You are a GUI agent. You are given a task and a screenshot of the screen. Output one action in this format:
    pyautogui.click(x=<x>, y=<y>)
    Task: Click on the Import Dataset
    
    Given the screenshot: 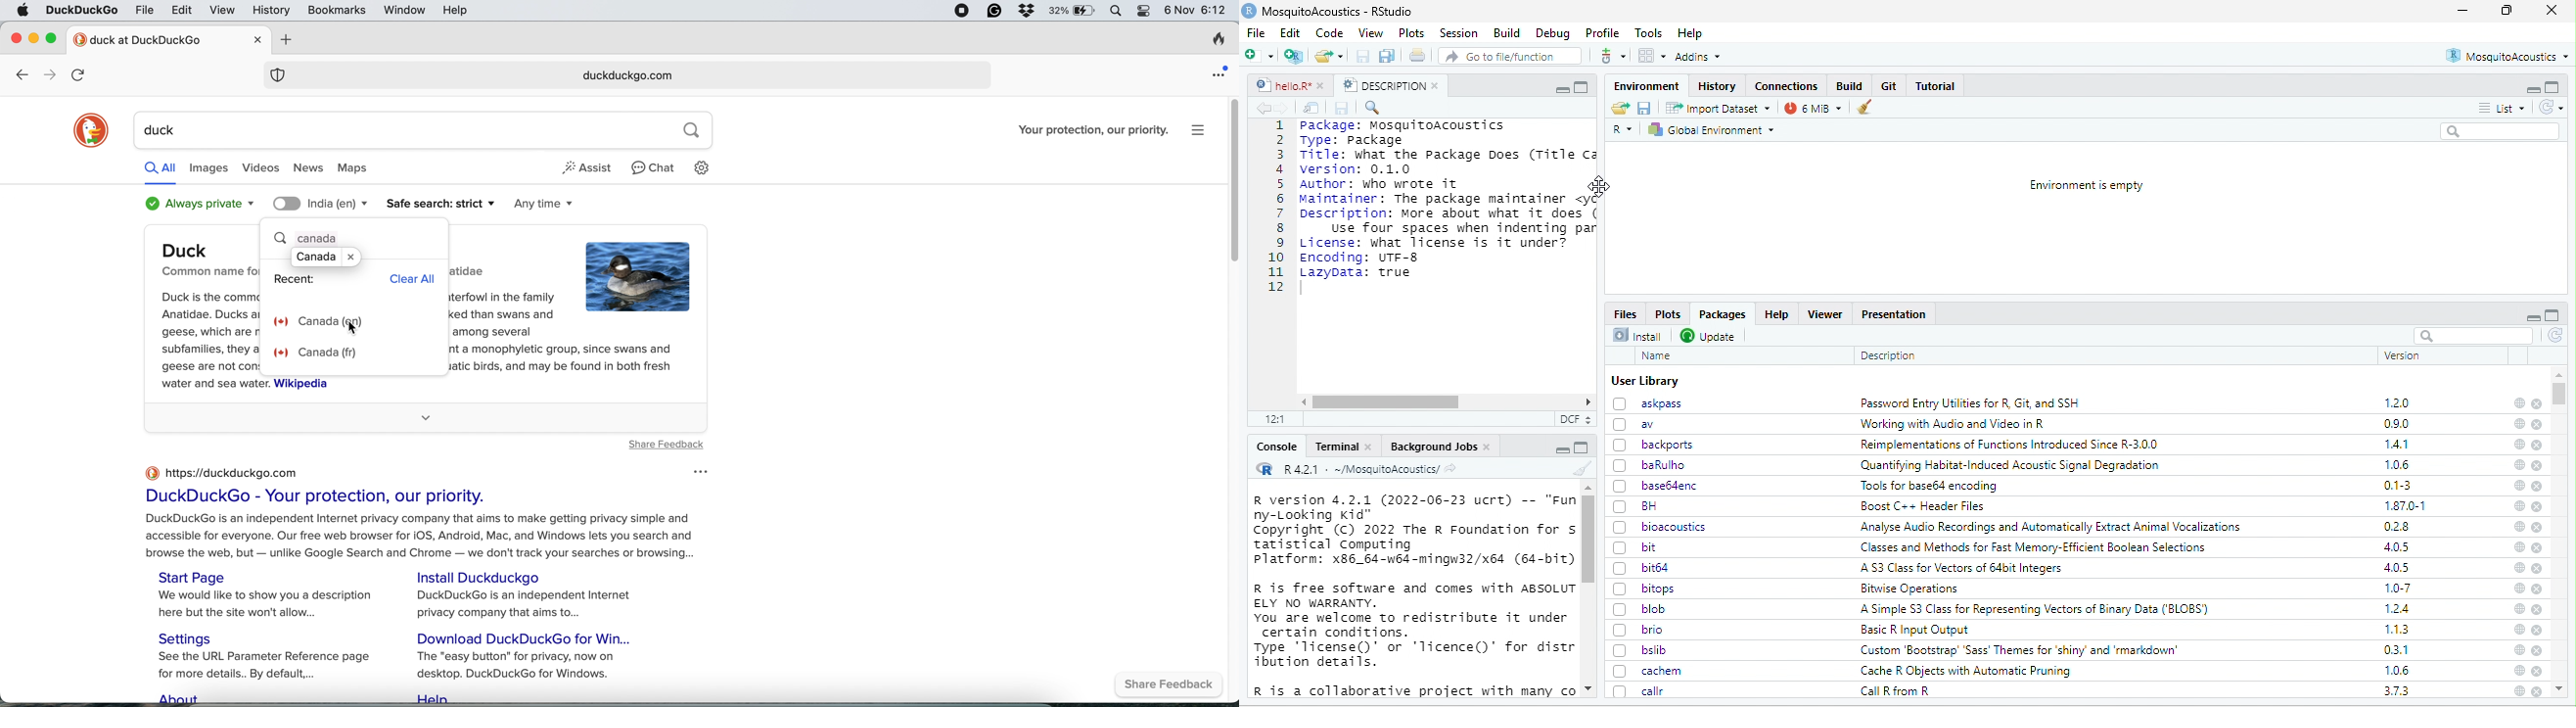 What is the action you would take?
    pyautogui.click(x=1719, y=108)
    